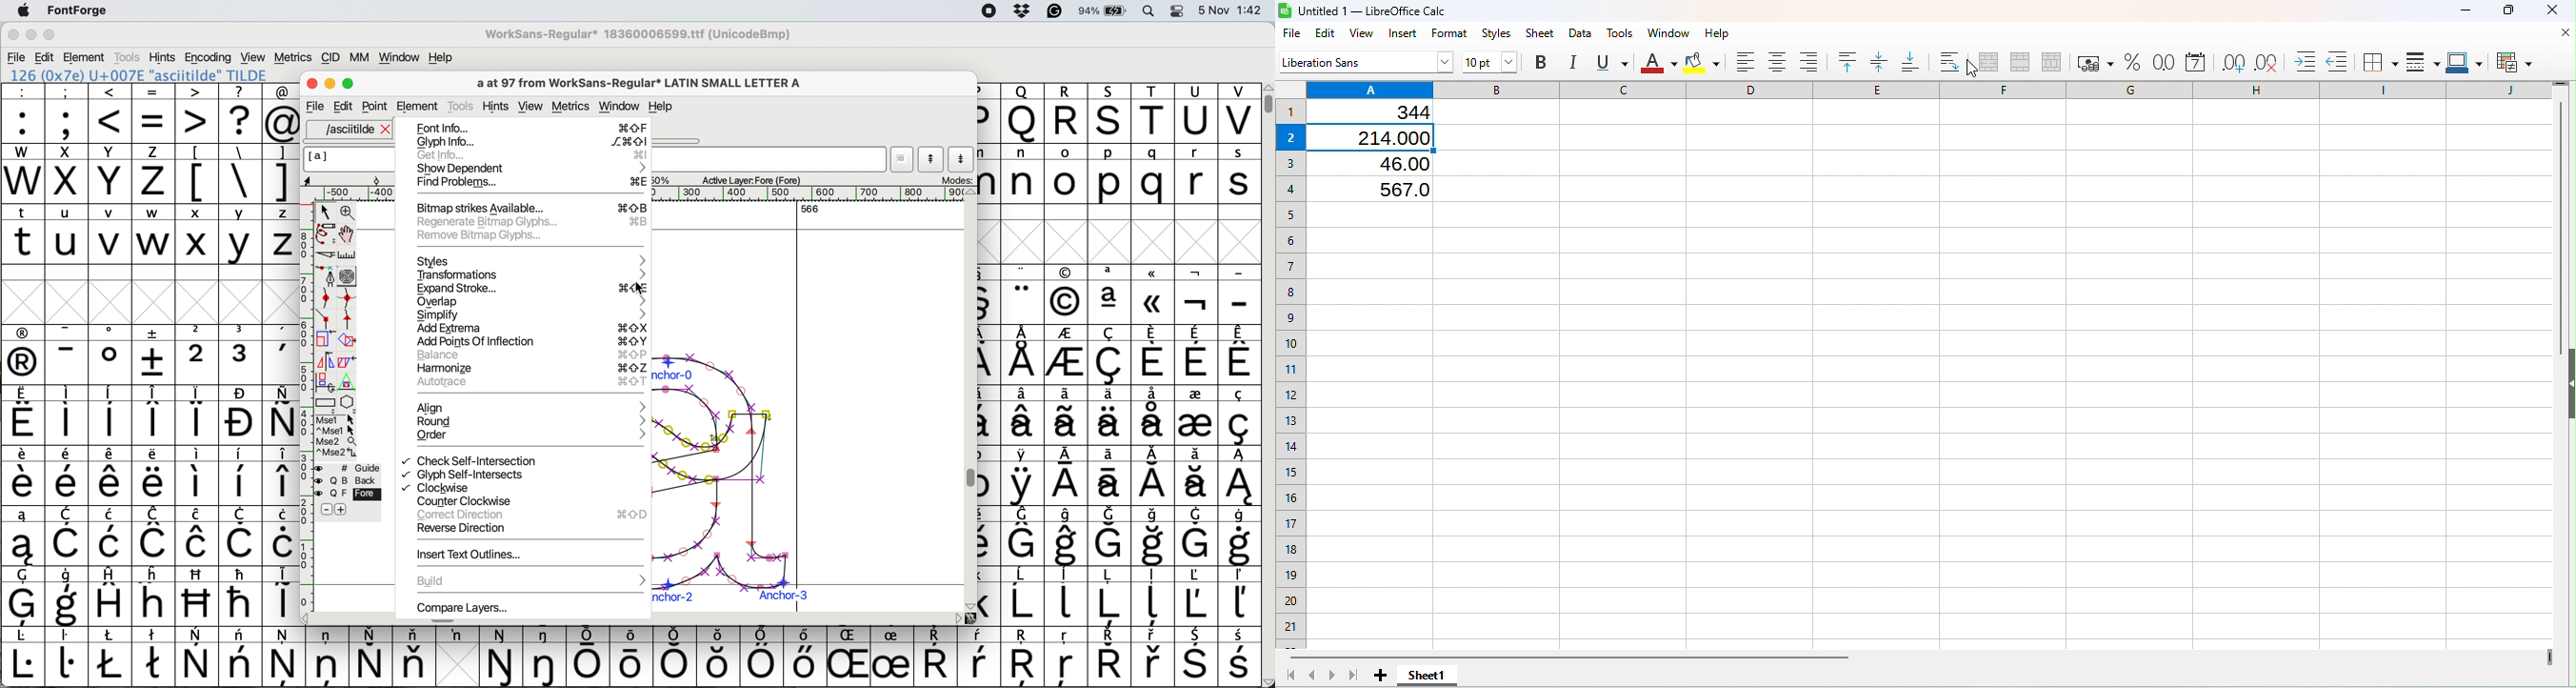 The image size is (2576, 700). I want to click on WorkSans-Regular 18360006599.ttf (UnicodeBmp), so click(638, 36).